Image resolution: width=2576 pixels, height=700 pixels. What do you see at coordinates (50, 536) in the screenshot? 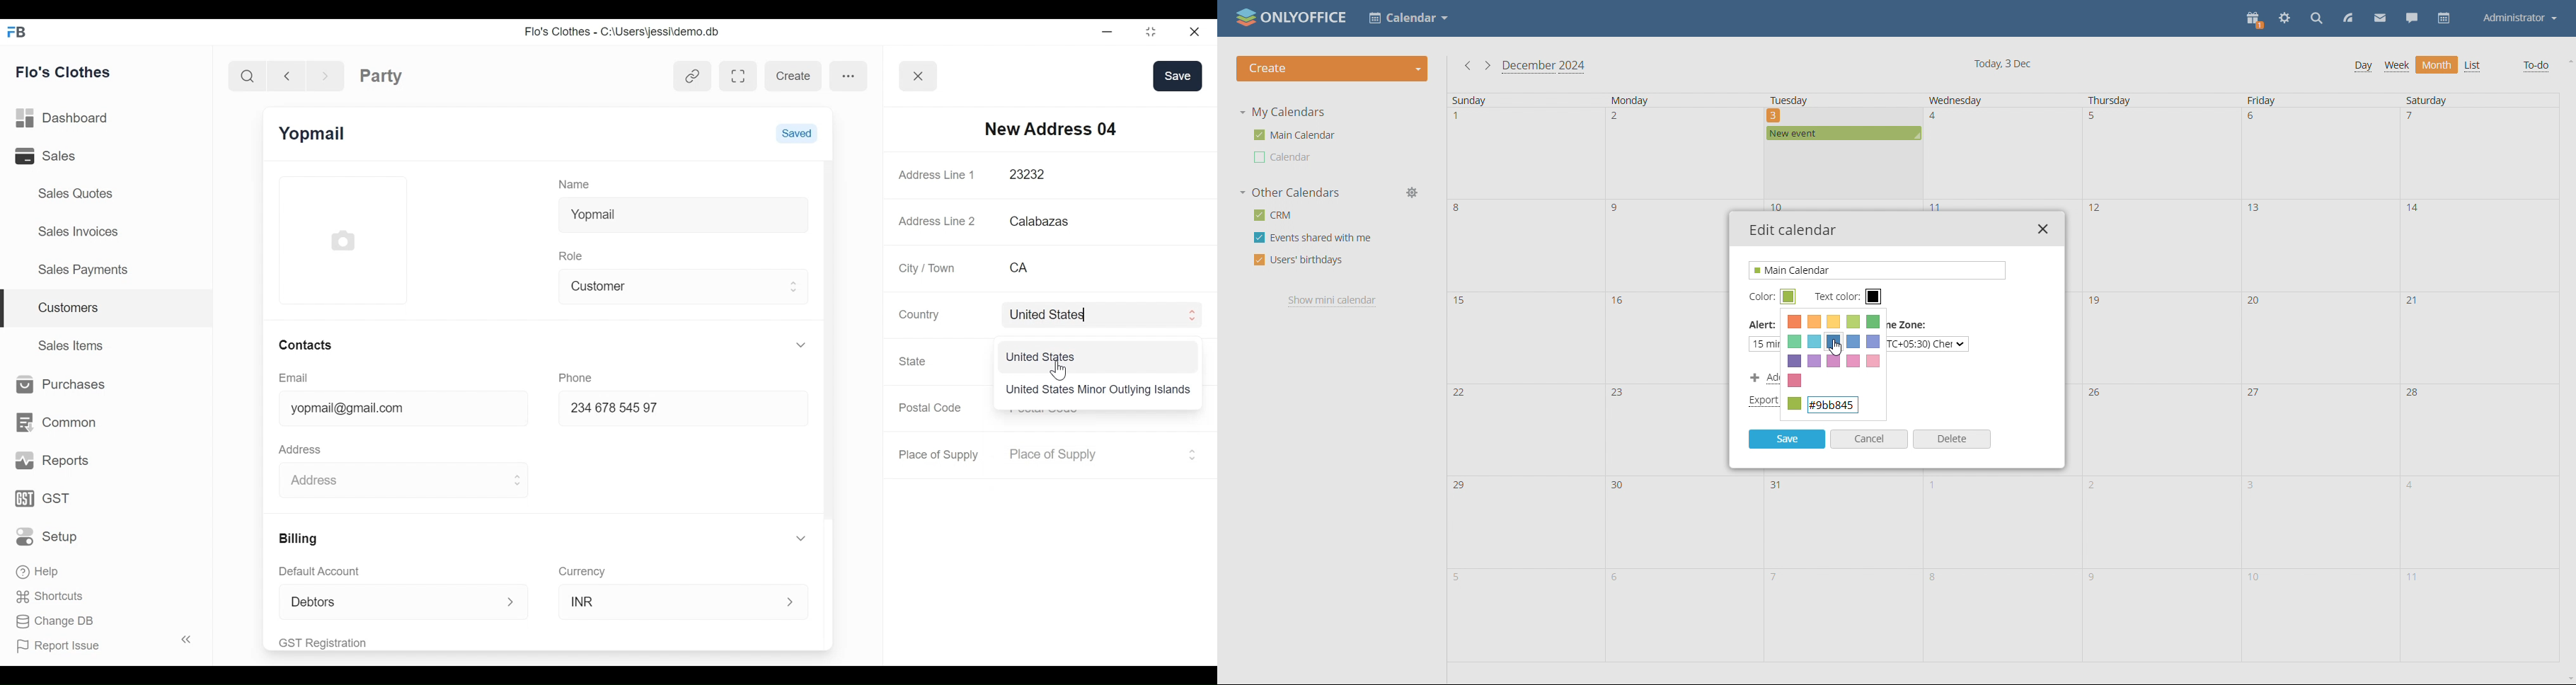
I see `Setup` at bounding box center [50, 536].